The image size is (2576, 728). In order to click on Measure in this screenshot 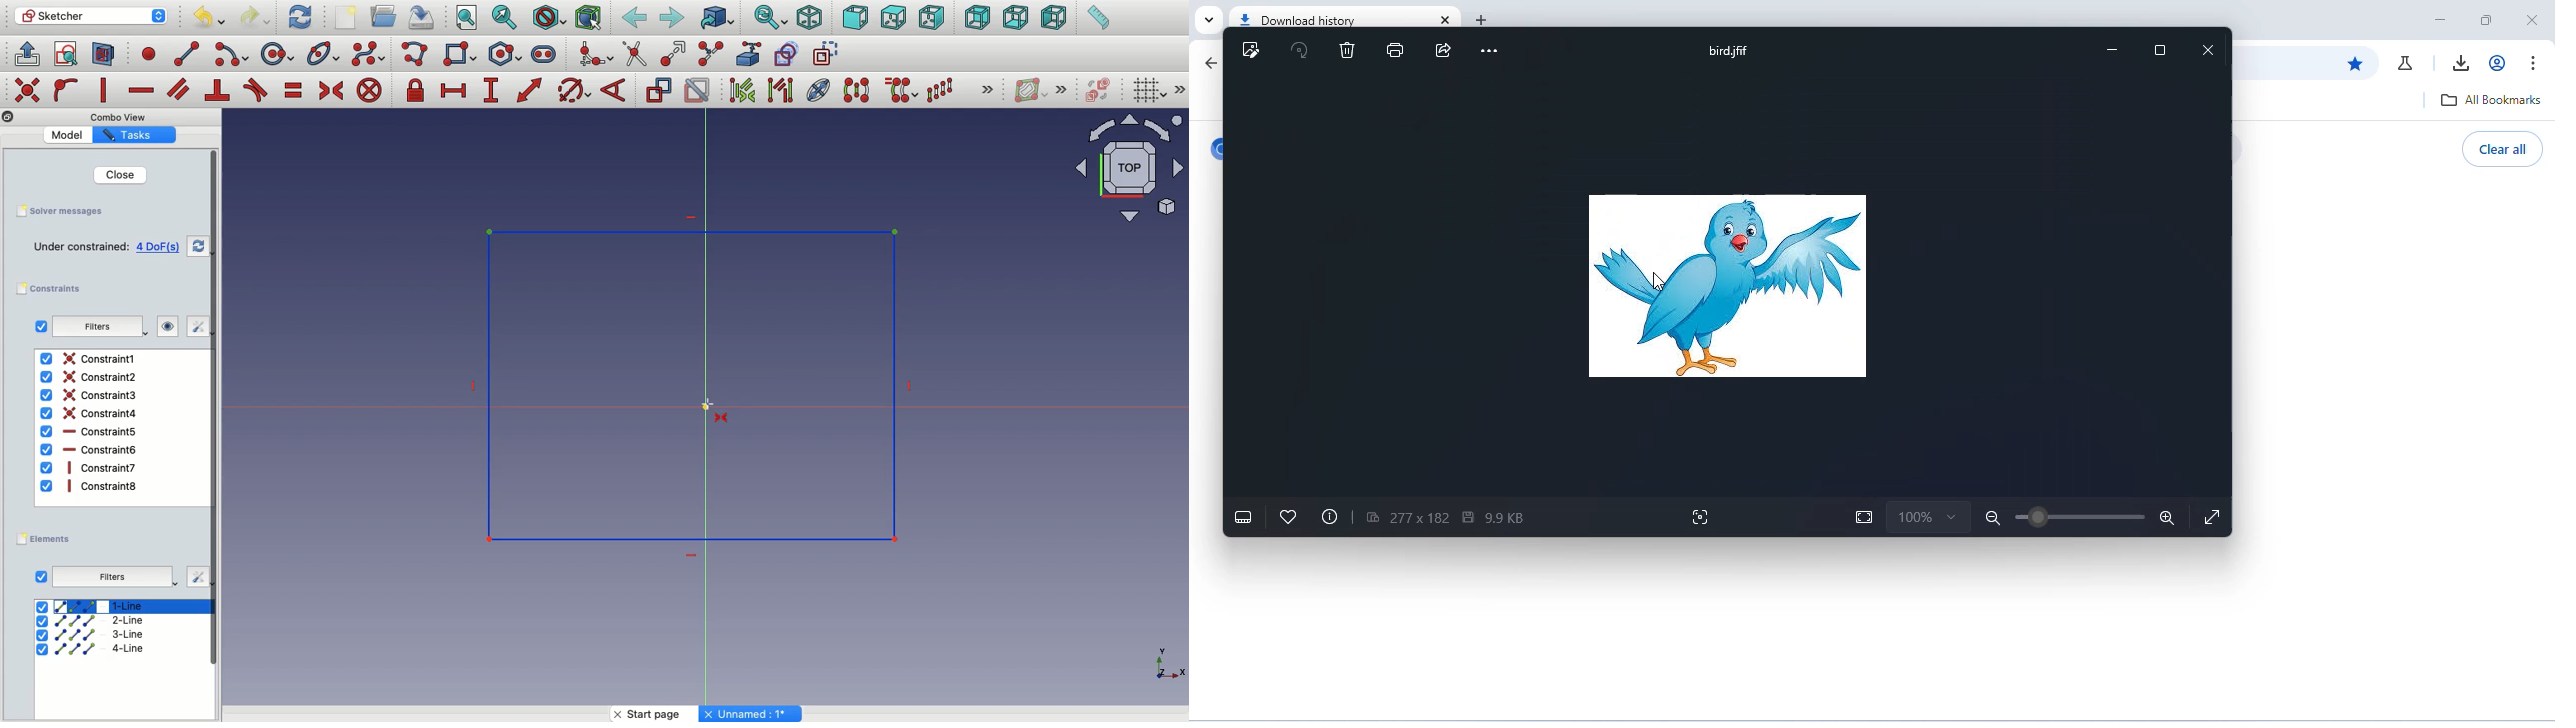, I will do `click(1098, 19)`.